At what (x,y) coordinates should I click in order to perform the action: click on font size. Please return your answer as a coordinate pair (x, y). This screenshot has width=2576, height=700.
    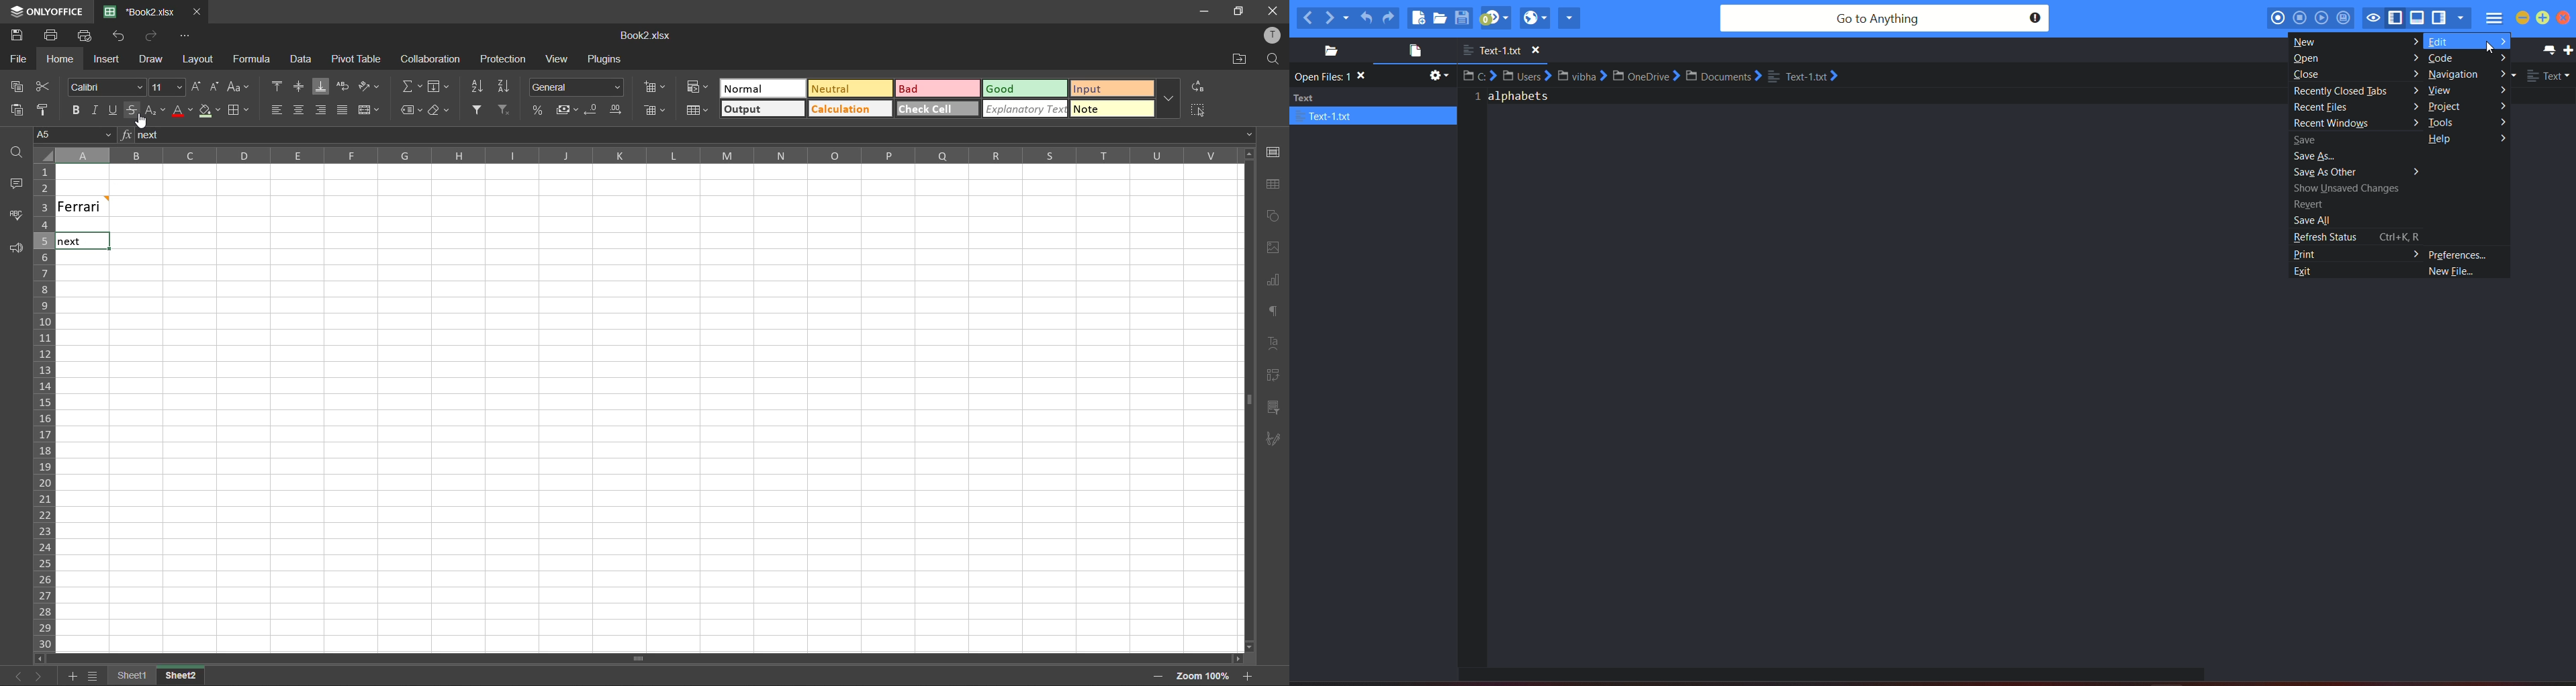
    Looking at the image, I should click on (169, 87).